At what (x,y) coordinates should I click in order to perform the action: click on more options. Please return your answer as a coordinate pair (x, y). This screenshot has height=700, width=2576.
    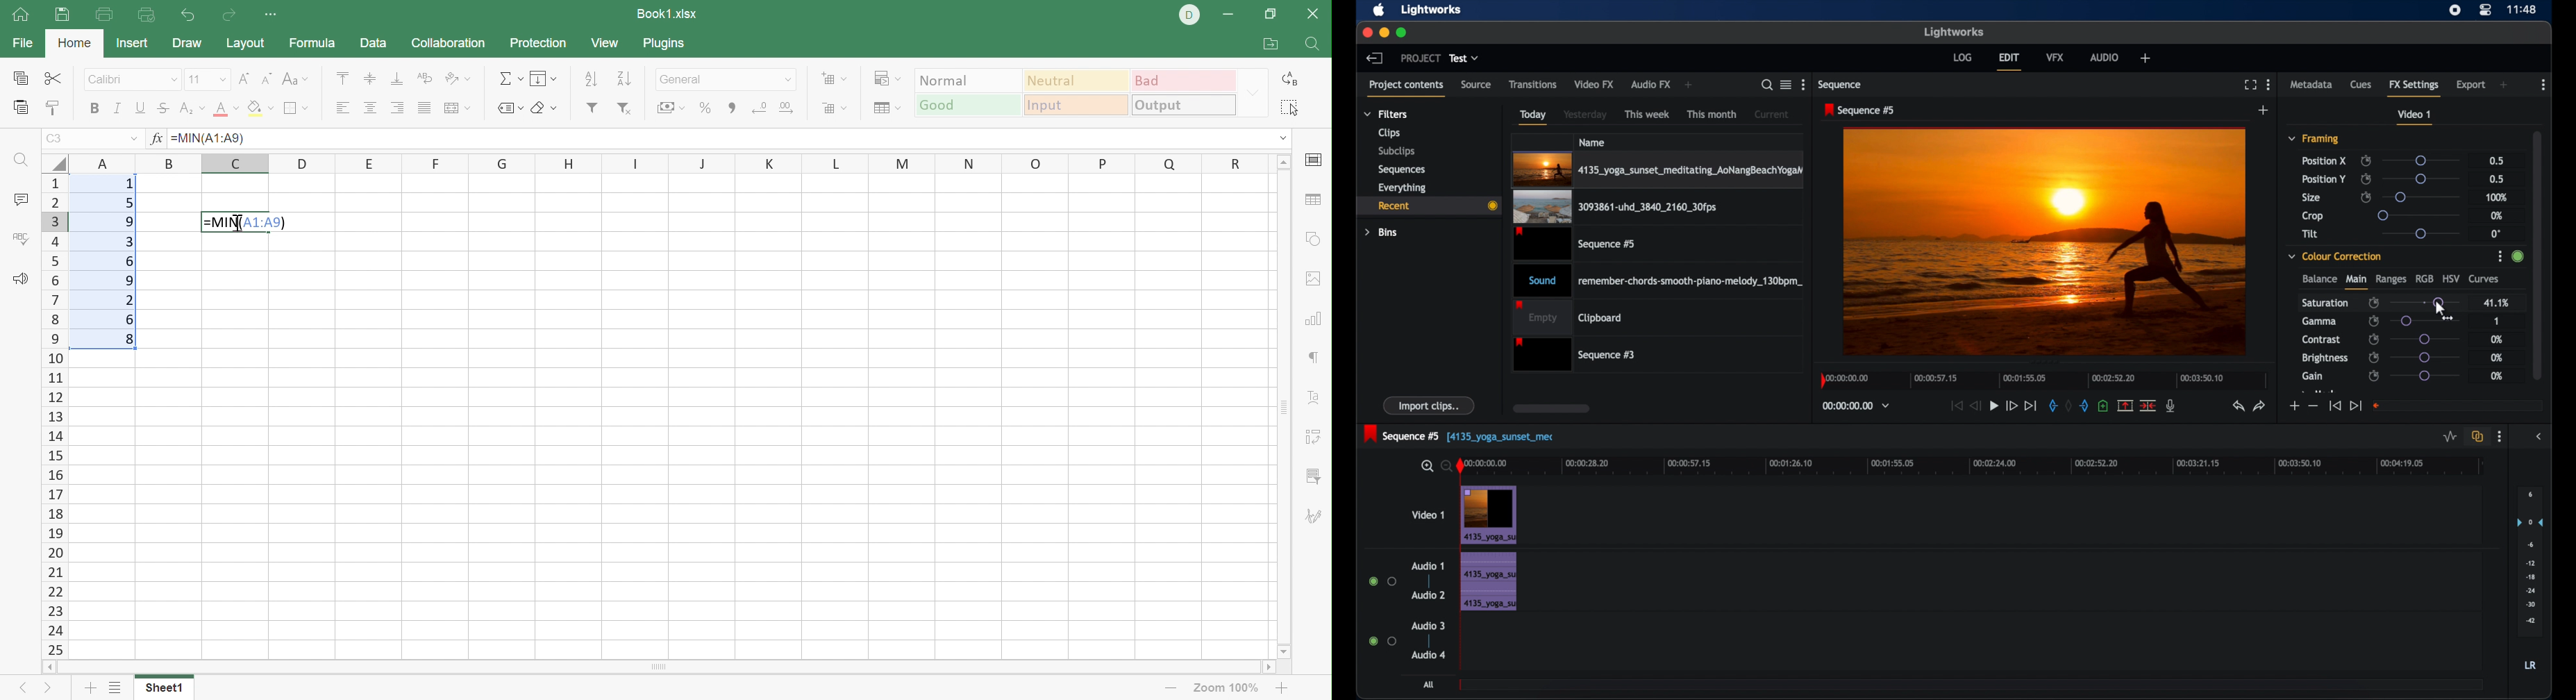
    Looking at the image, I should click on (2544, 85).